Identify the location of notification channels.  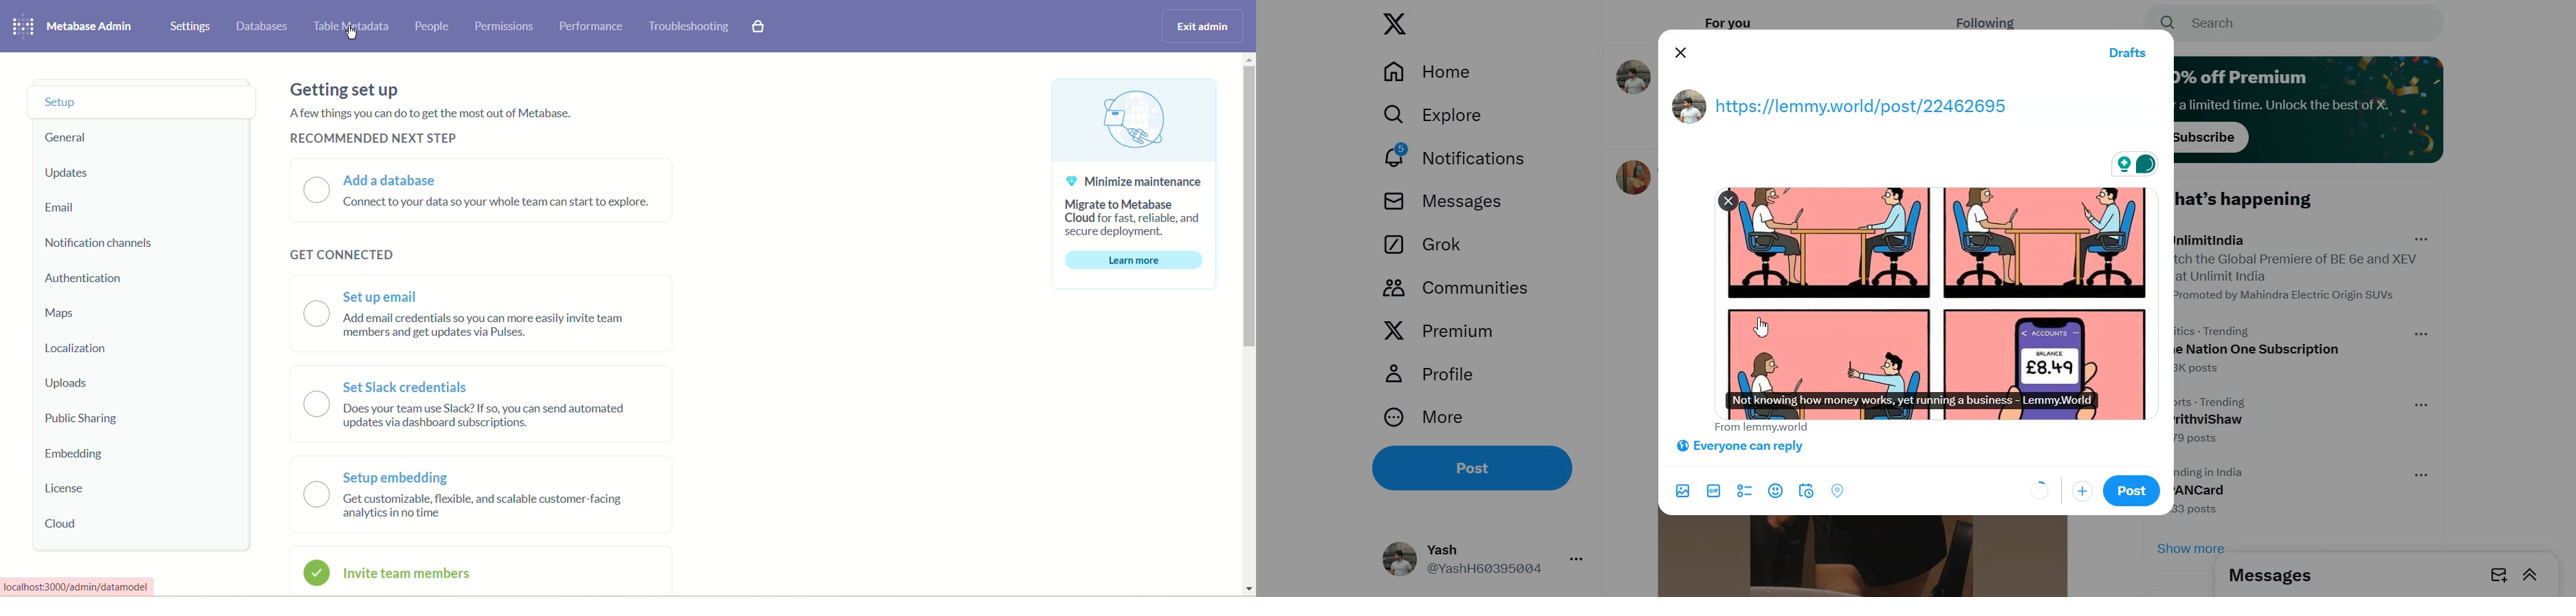
(103, 243).